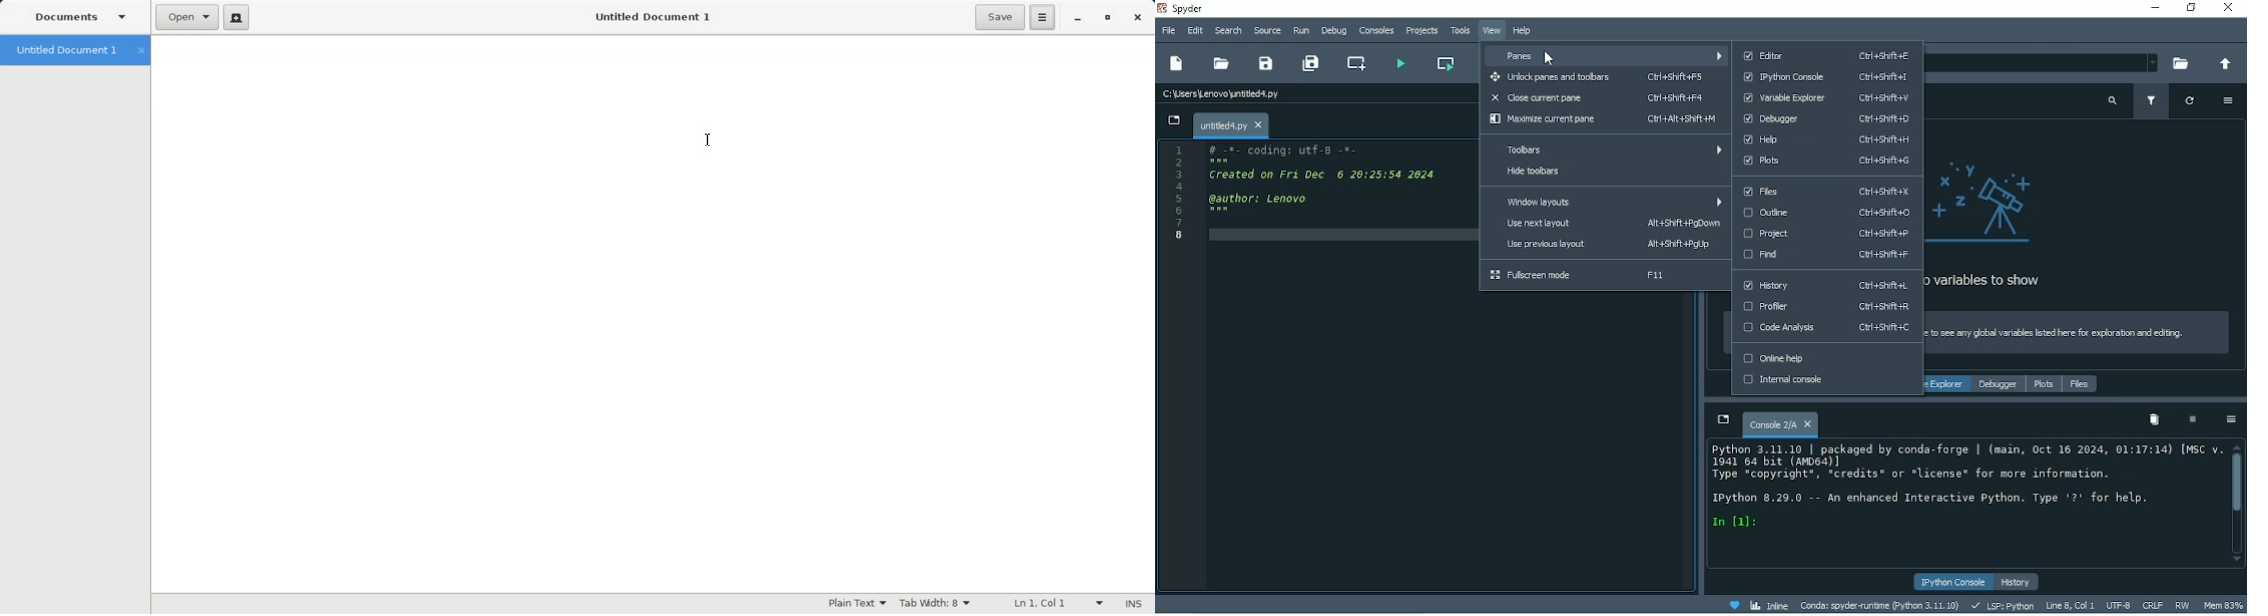 This screenshot has width=2268, height=616. Describe the element at coordinates (1826, 233) in the screenshot. I see `Project` at that location.